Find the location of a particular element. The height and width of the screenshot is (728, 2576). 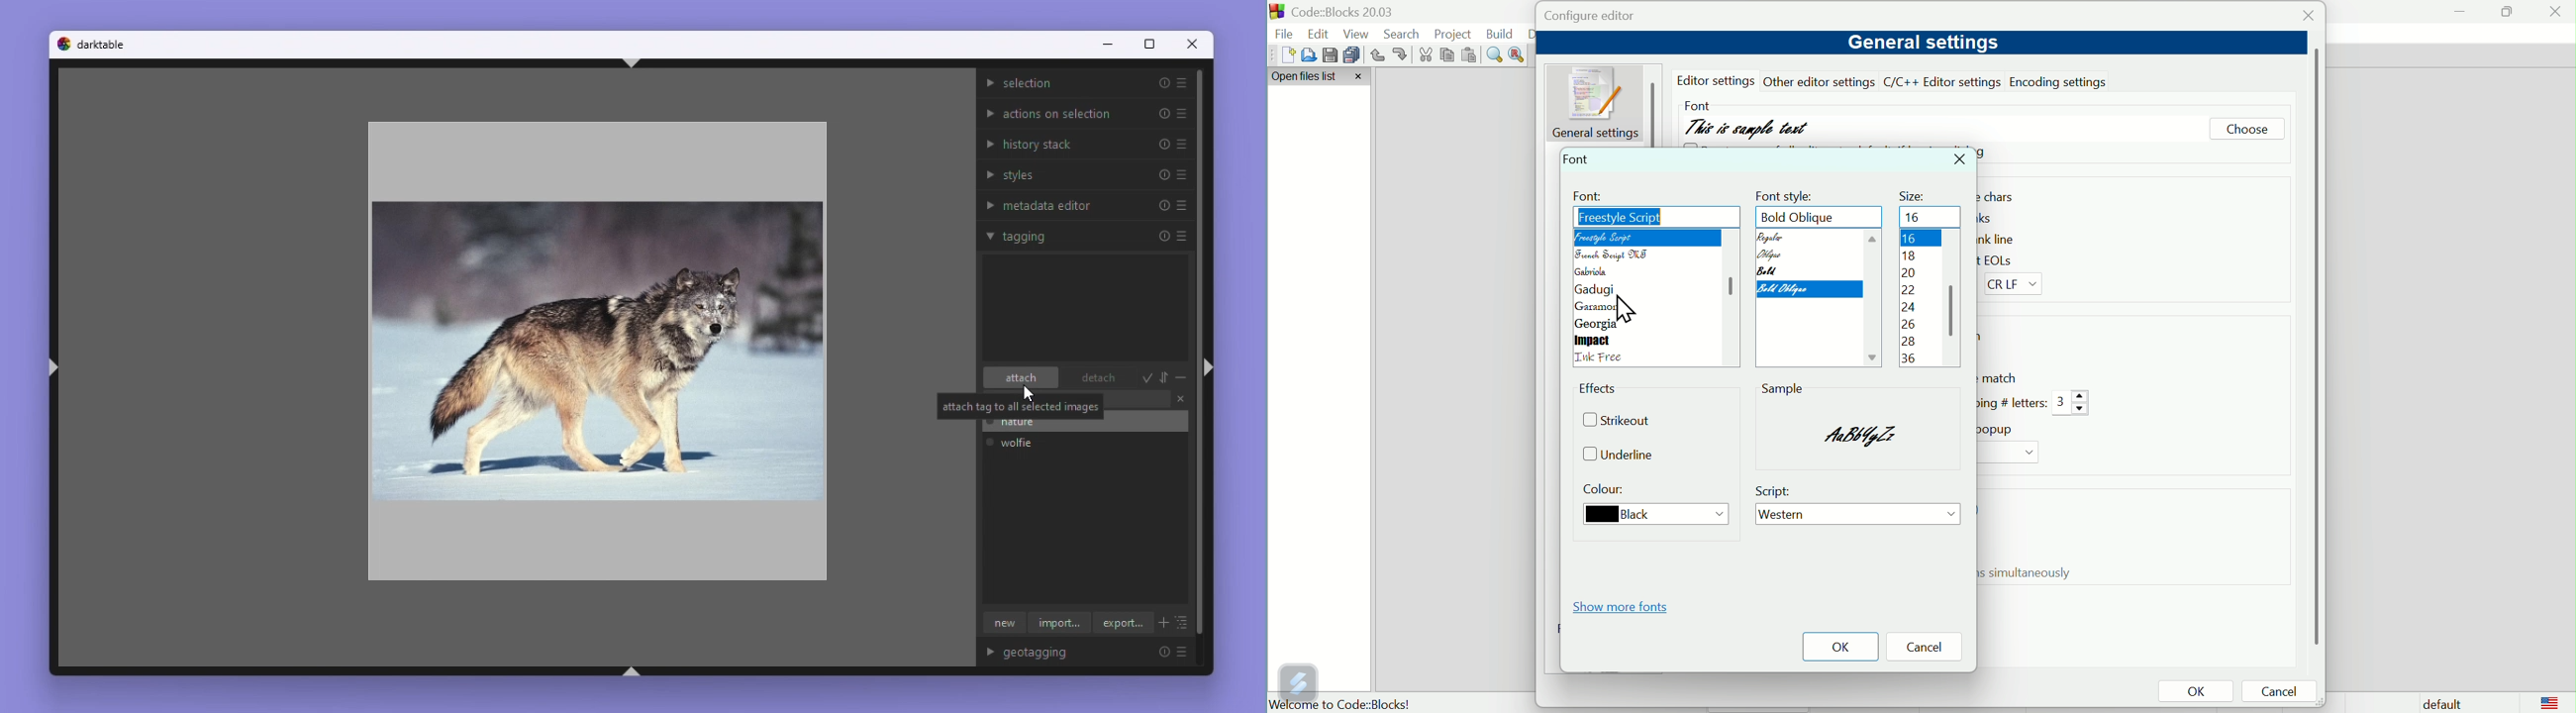

General settings is located at coordinates (1921, 43).